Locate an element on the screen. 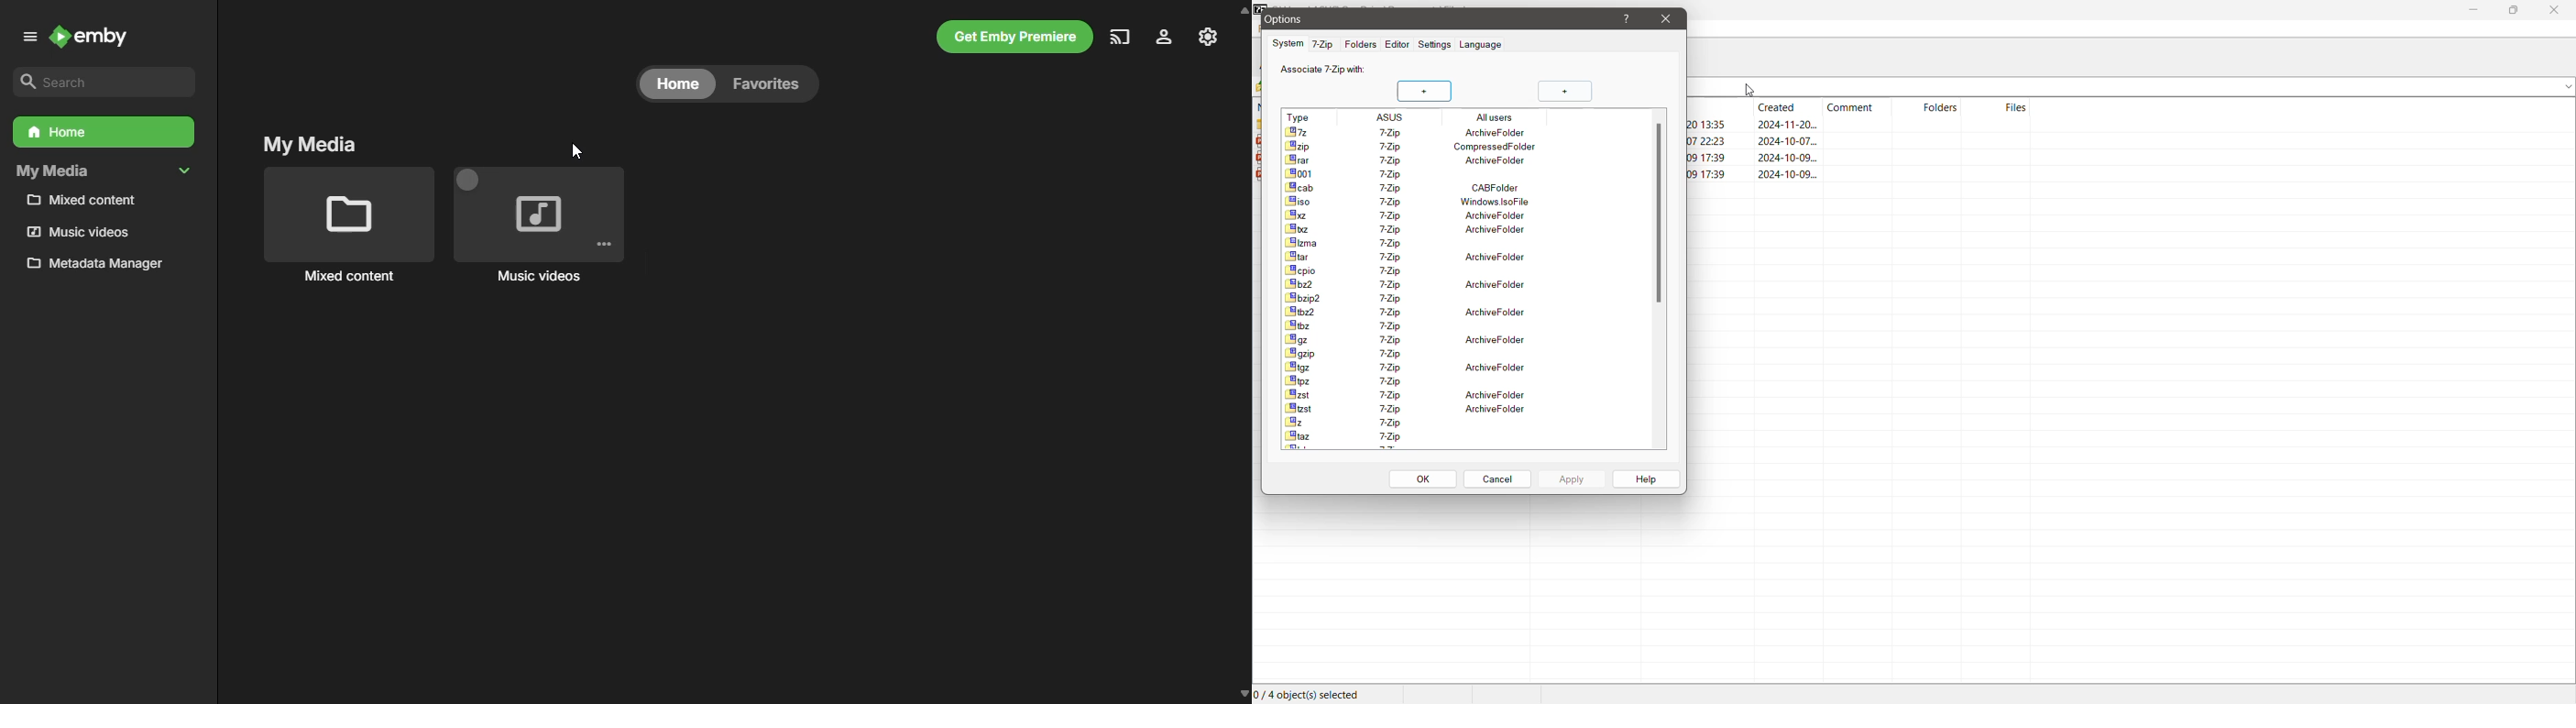 The image size is (2576, 728). System is located at coordinates (1287, 43).